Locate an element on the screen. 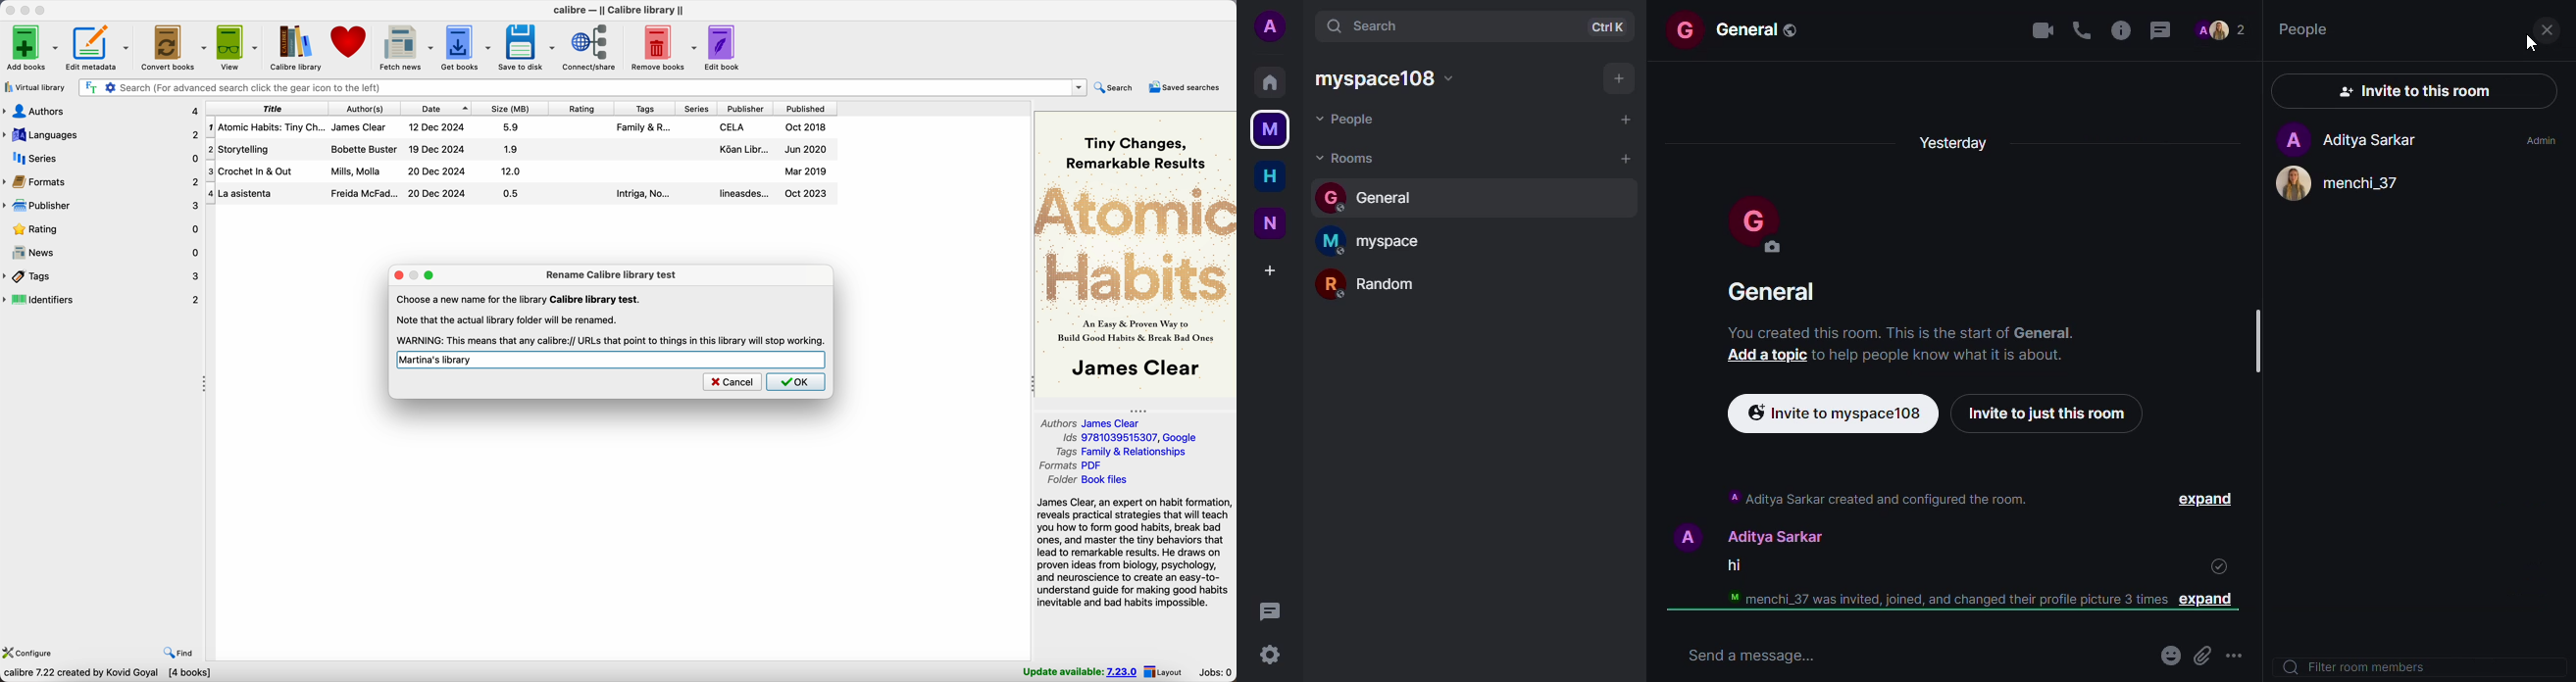 The height and width of the screenshot is (700, 2576). Calibre - || Calibre library || is located at coordinates (620, 9).